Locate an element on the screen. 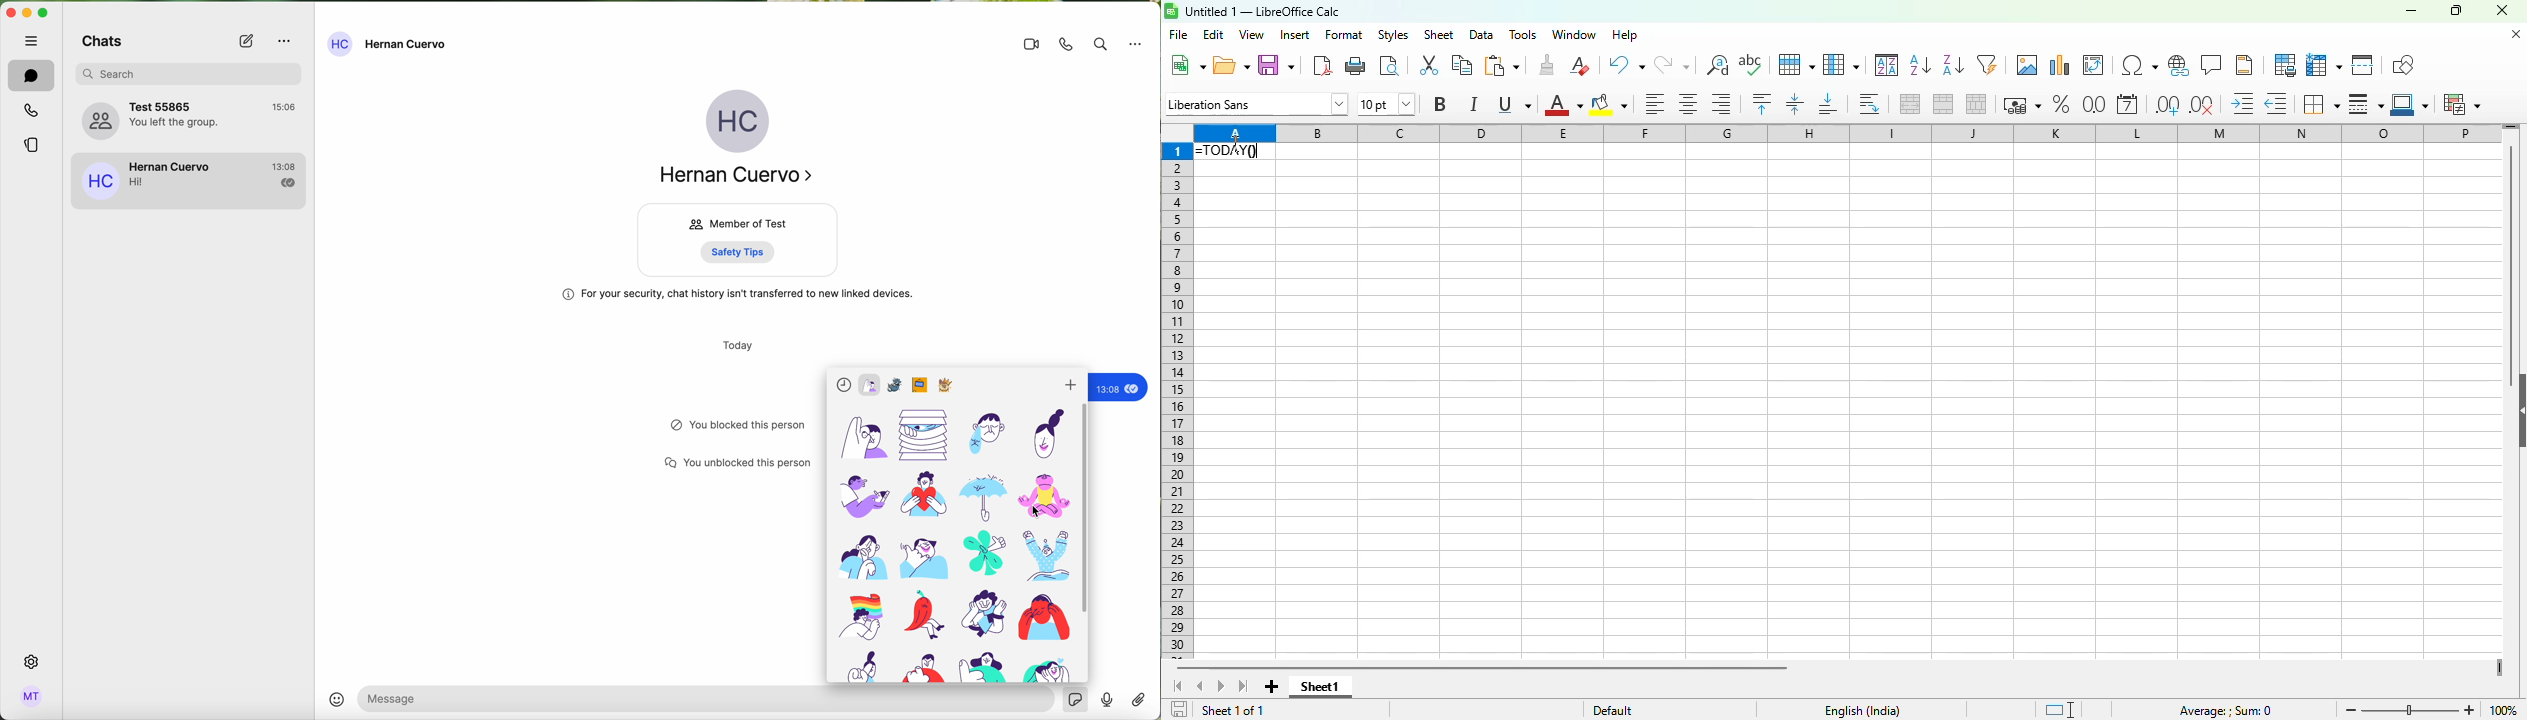 The width and height of the screenshot is (2548, 728). sort descending is located at coordinates (1952, 66).